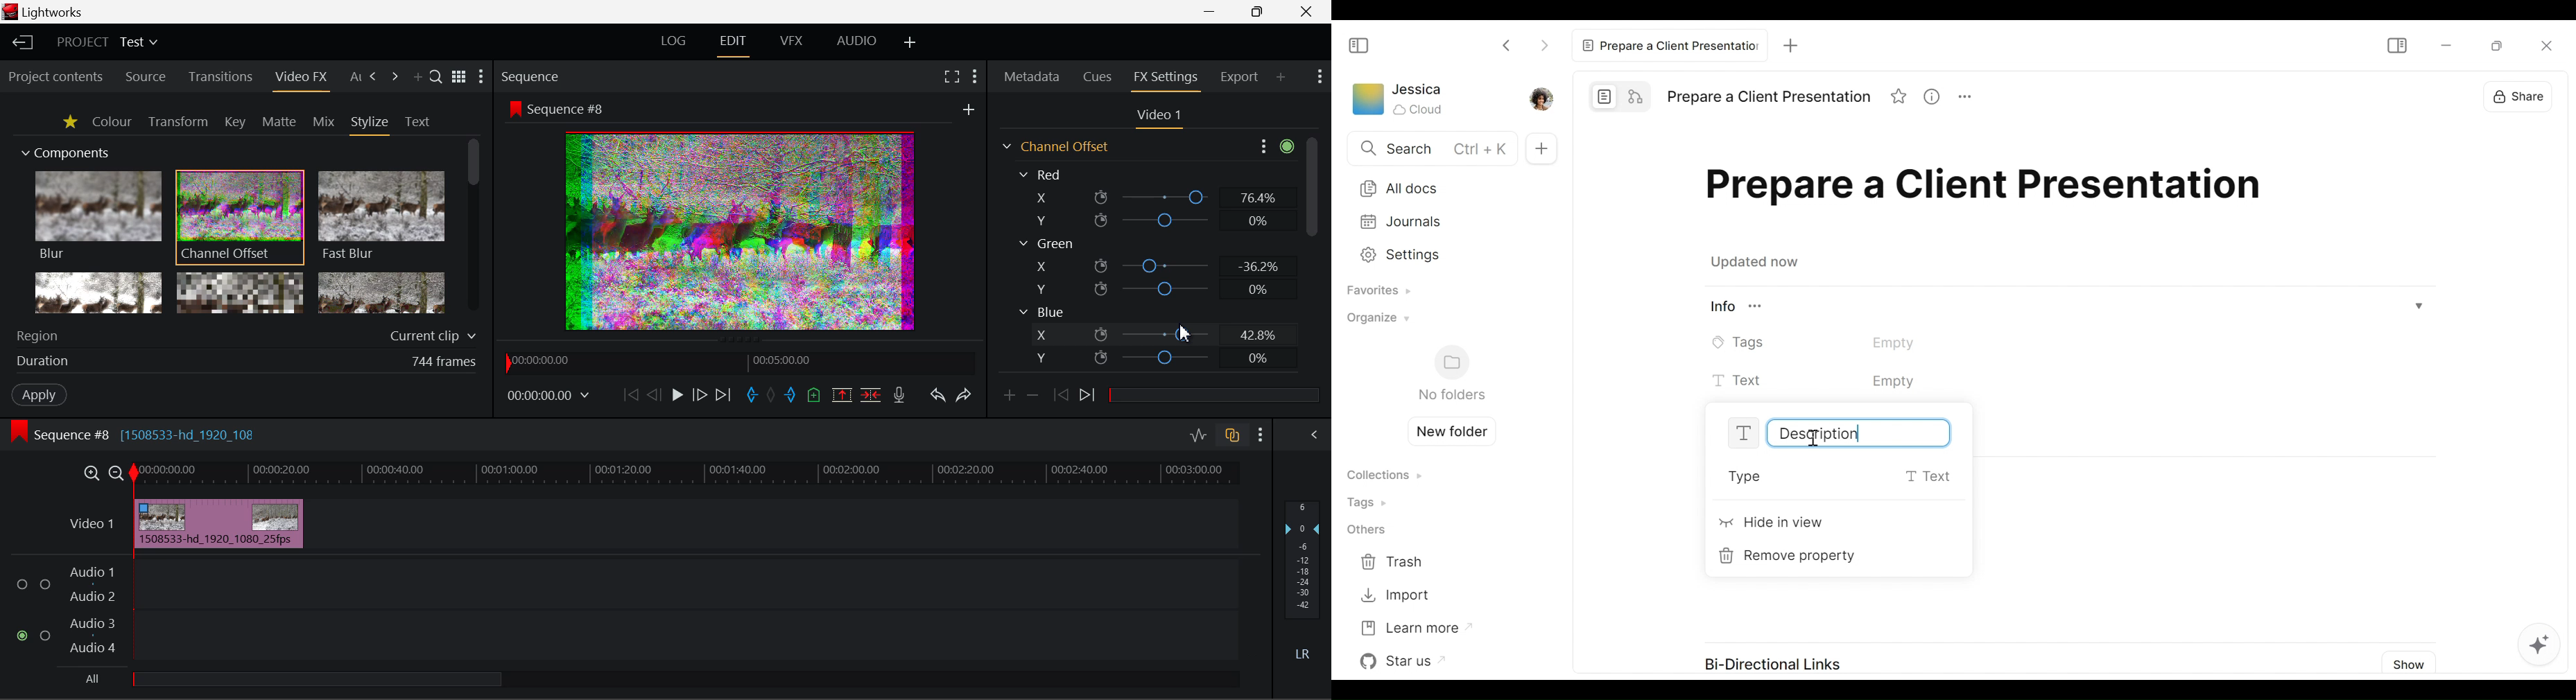 This screenshot has height=700, width=2576. Describe the element at coordinates (249, 333) in the screenshot. I see `Region` at that location.